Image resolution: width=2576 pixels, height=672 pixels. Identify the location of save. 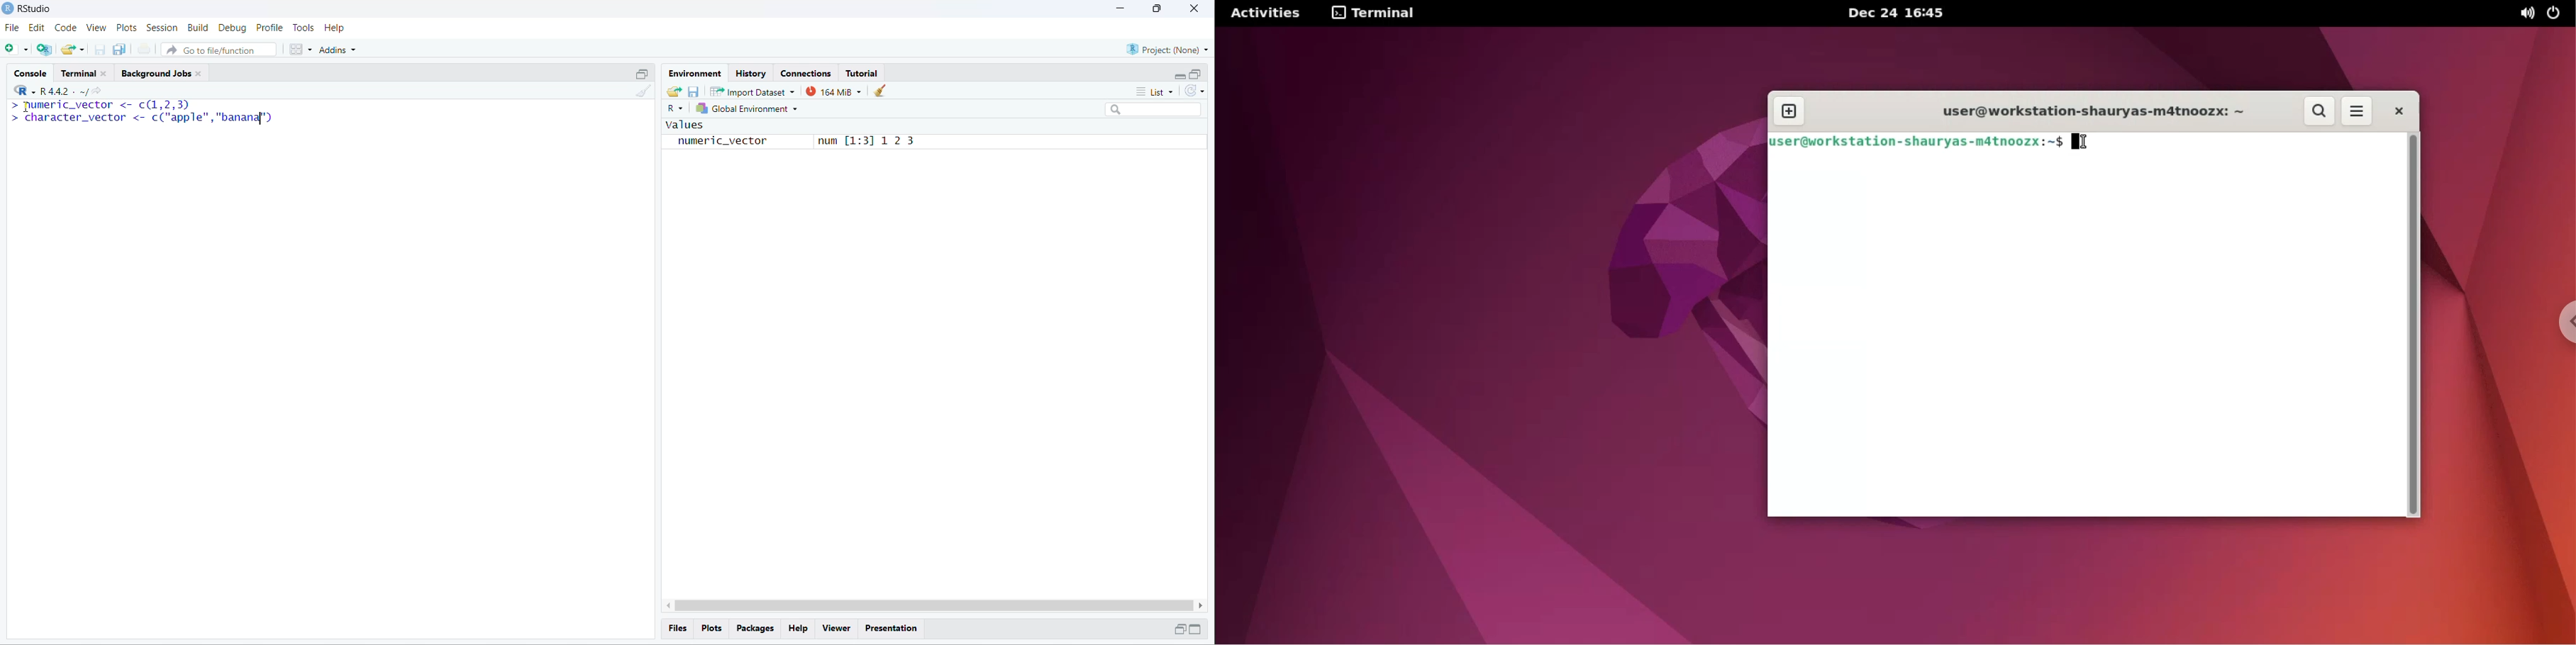
(693, 92).